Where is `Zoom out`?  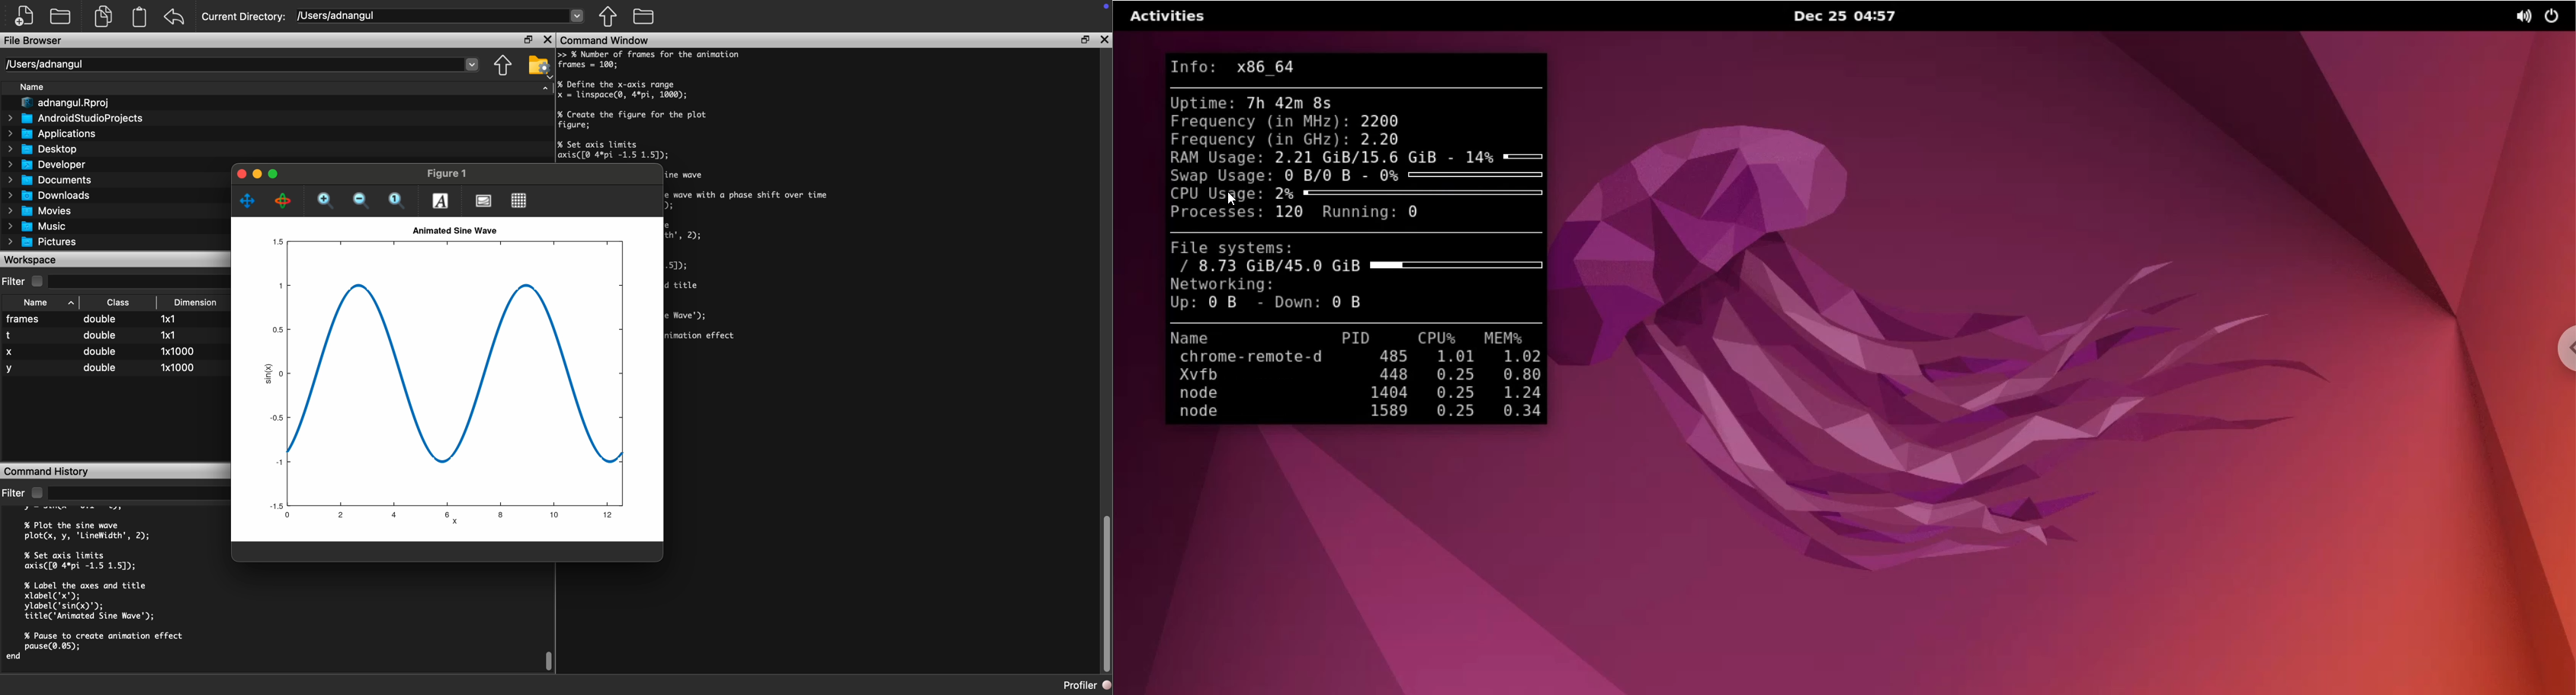 Zoom out is located at coordinates (362, 201).